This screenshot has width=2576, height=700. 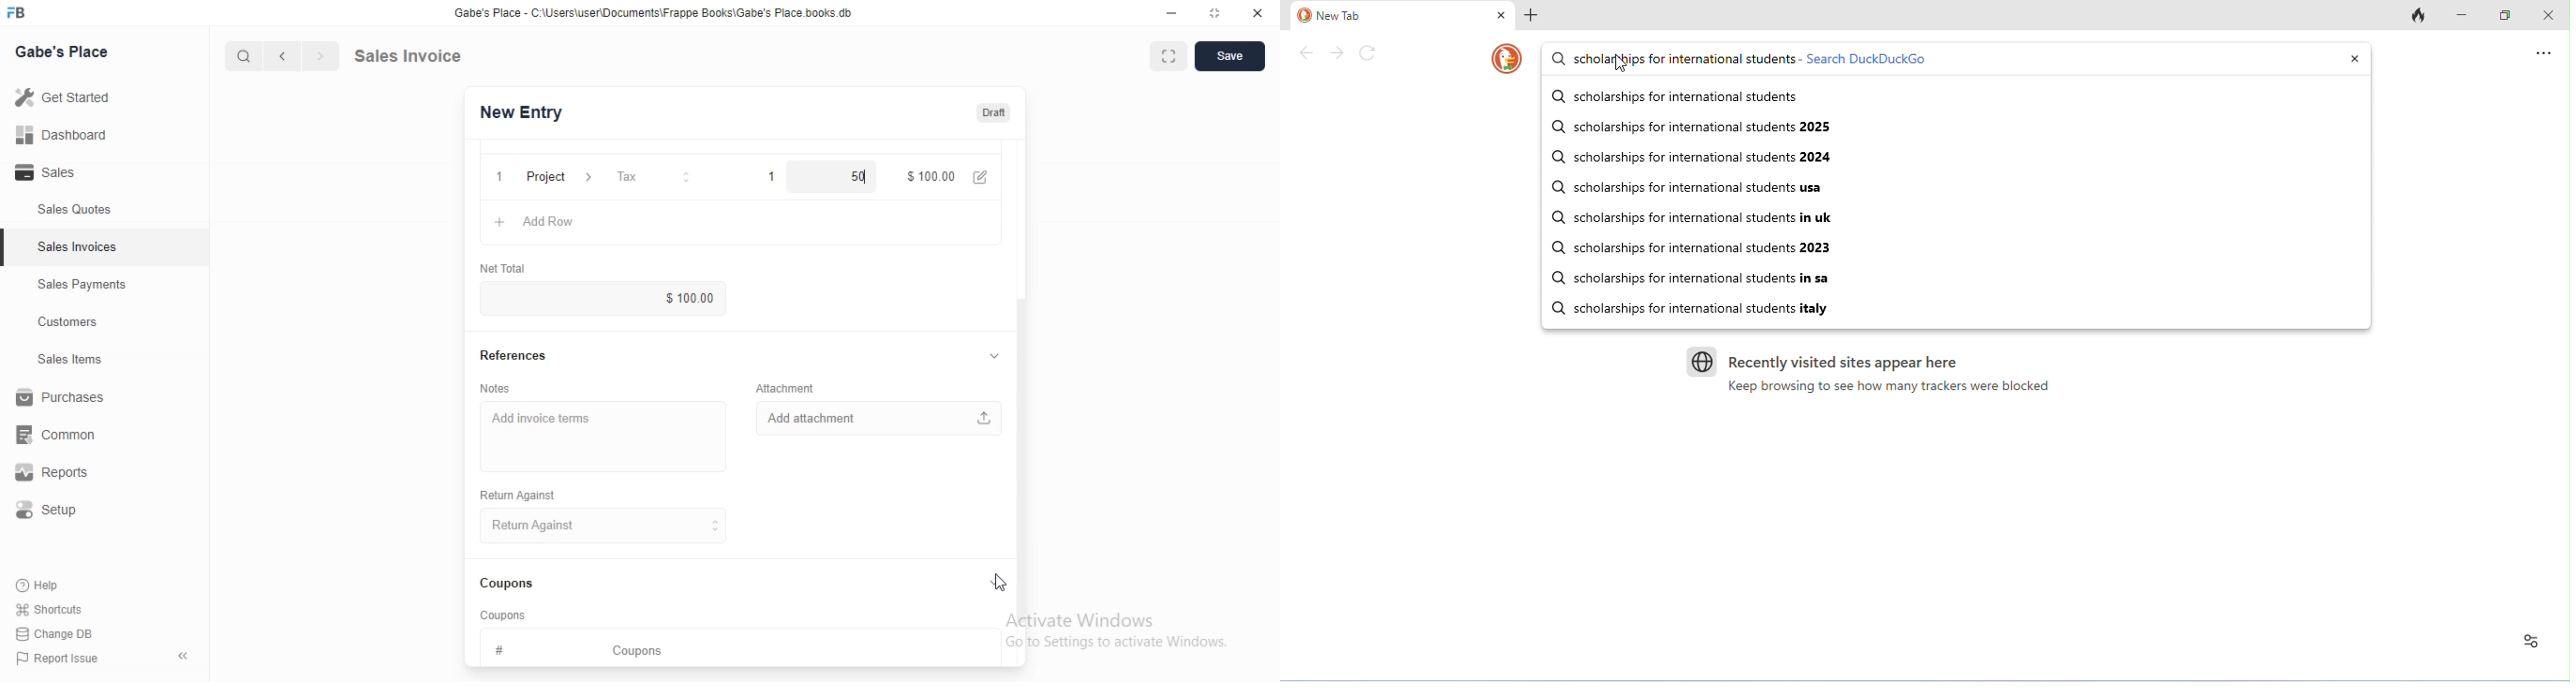 I want to click on Sales Items, so click(x=61, y=360).